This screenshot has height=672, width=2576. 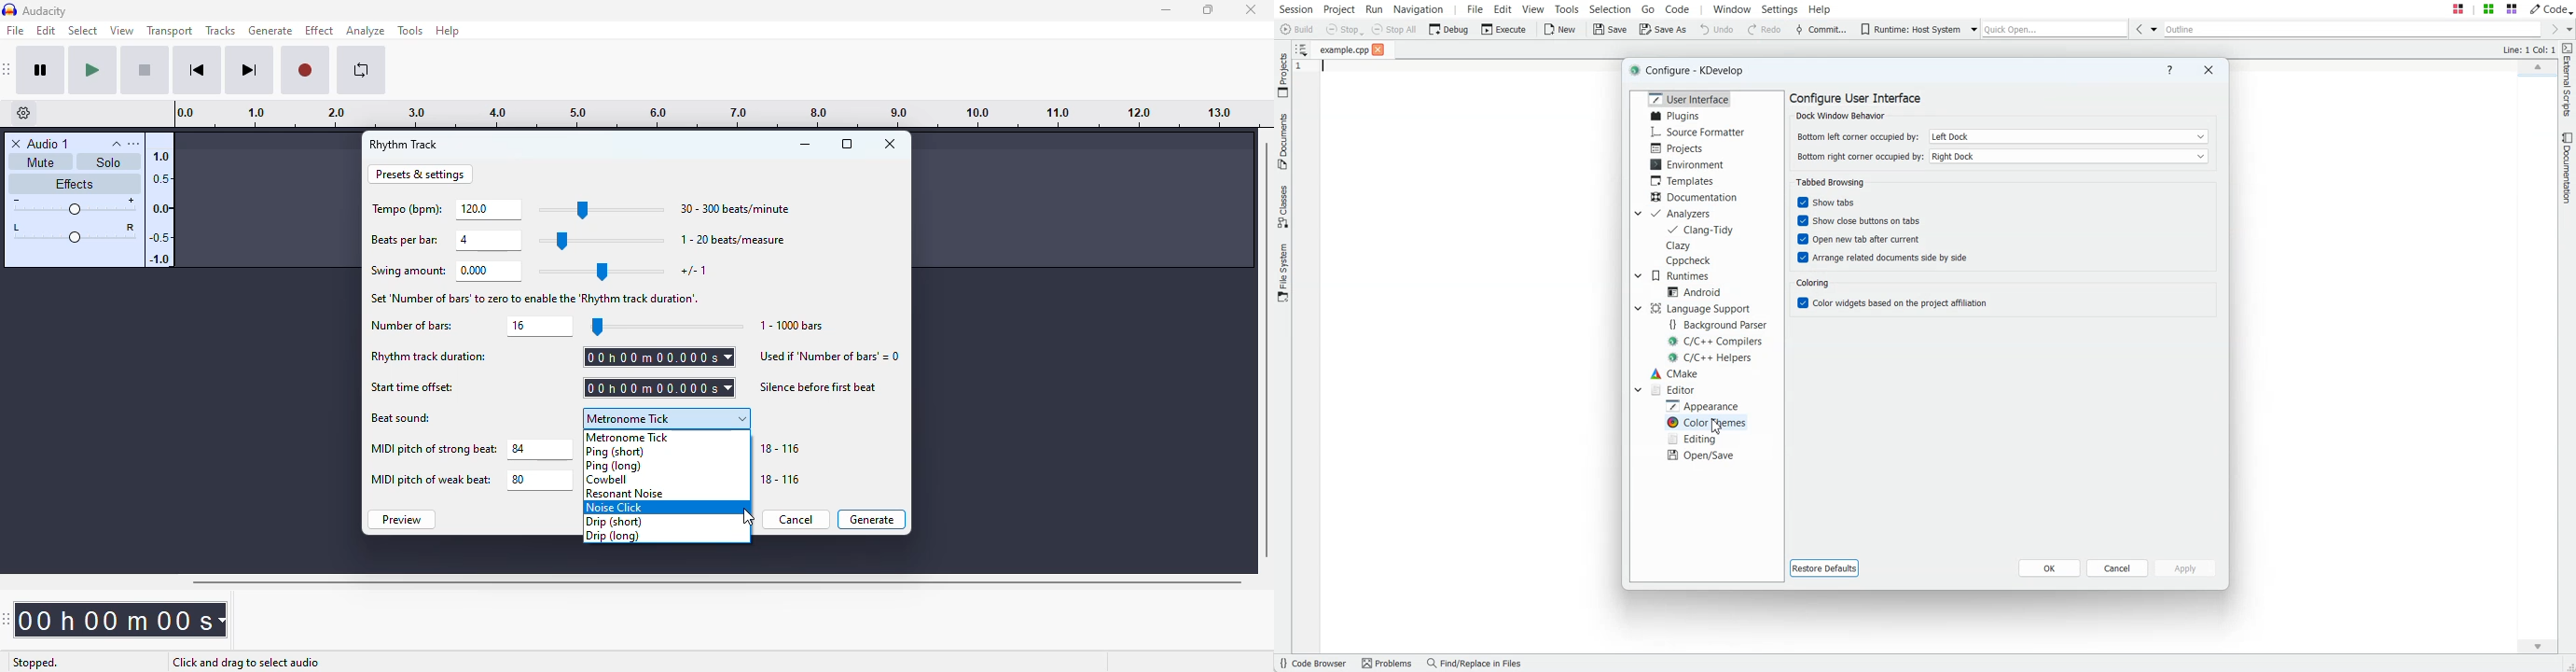 What do you see at coordinates (602, 209) in the screenshot?
I see `slider` at bounding box center [602, 209].